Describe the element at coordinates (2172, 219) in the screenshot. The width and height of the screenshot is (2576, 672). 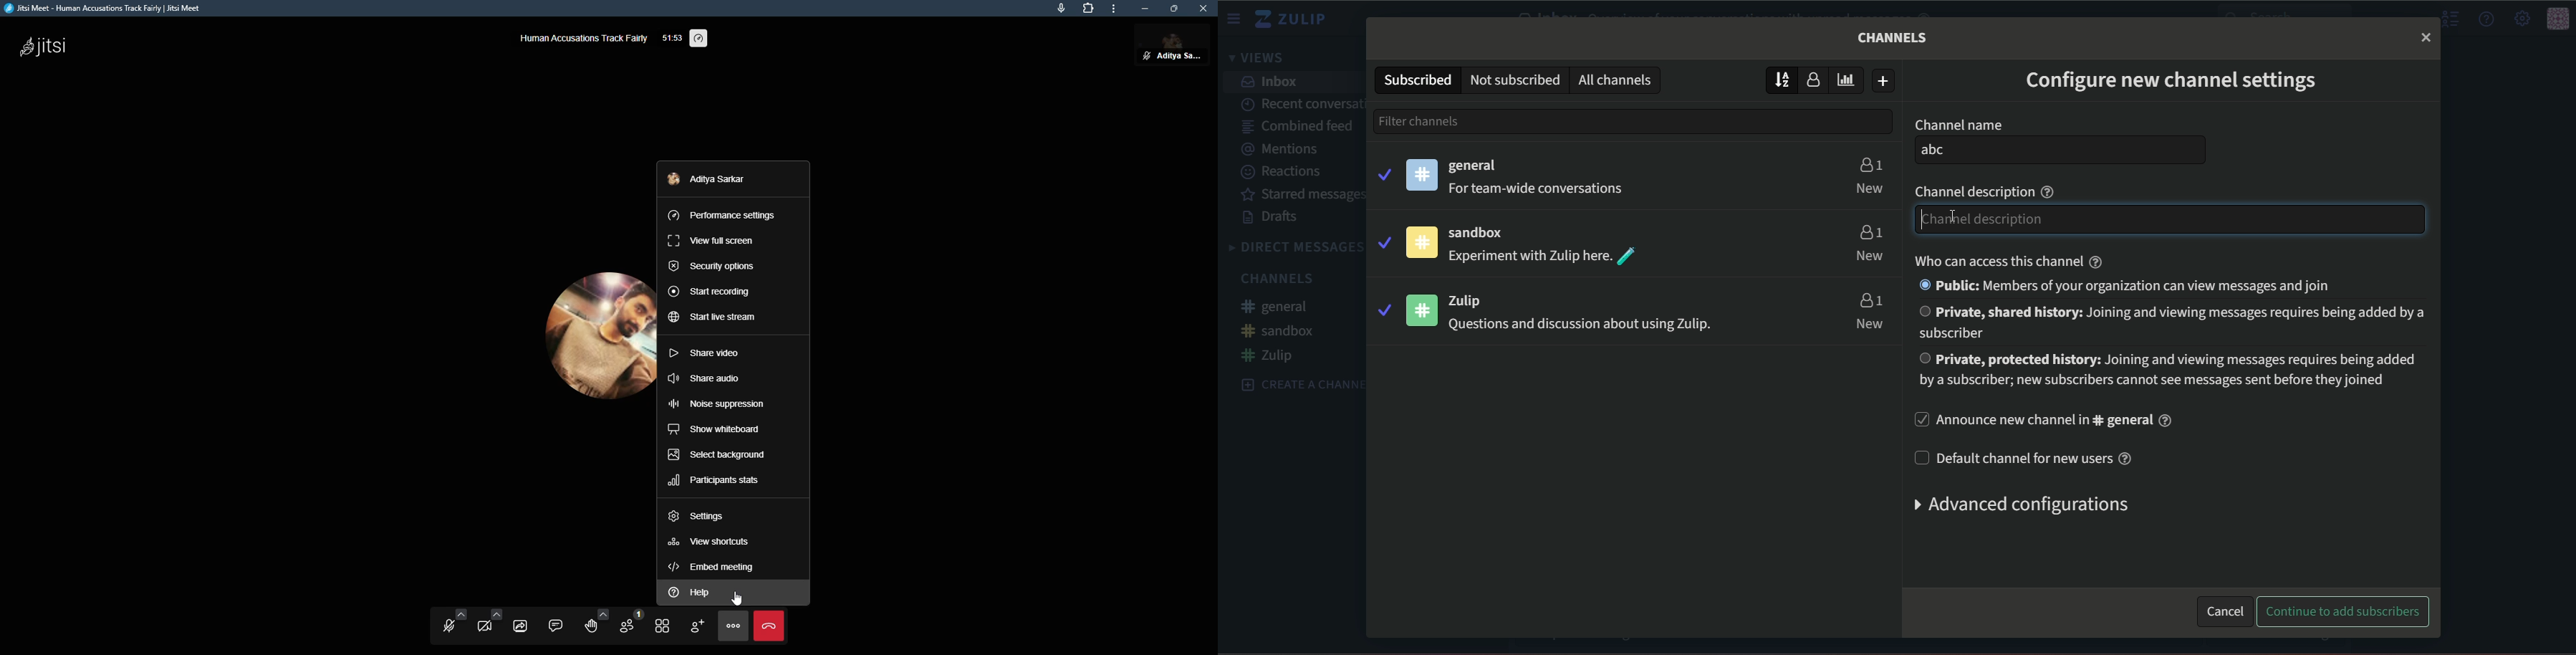
I see `channel description` at that location.